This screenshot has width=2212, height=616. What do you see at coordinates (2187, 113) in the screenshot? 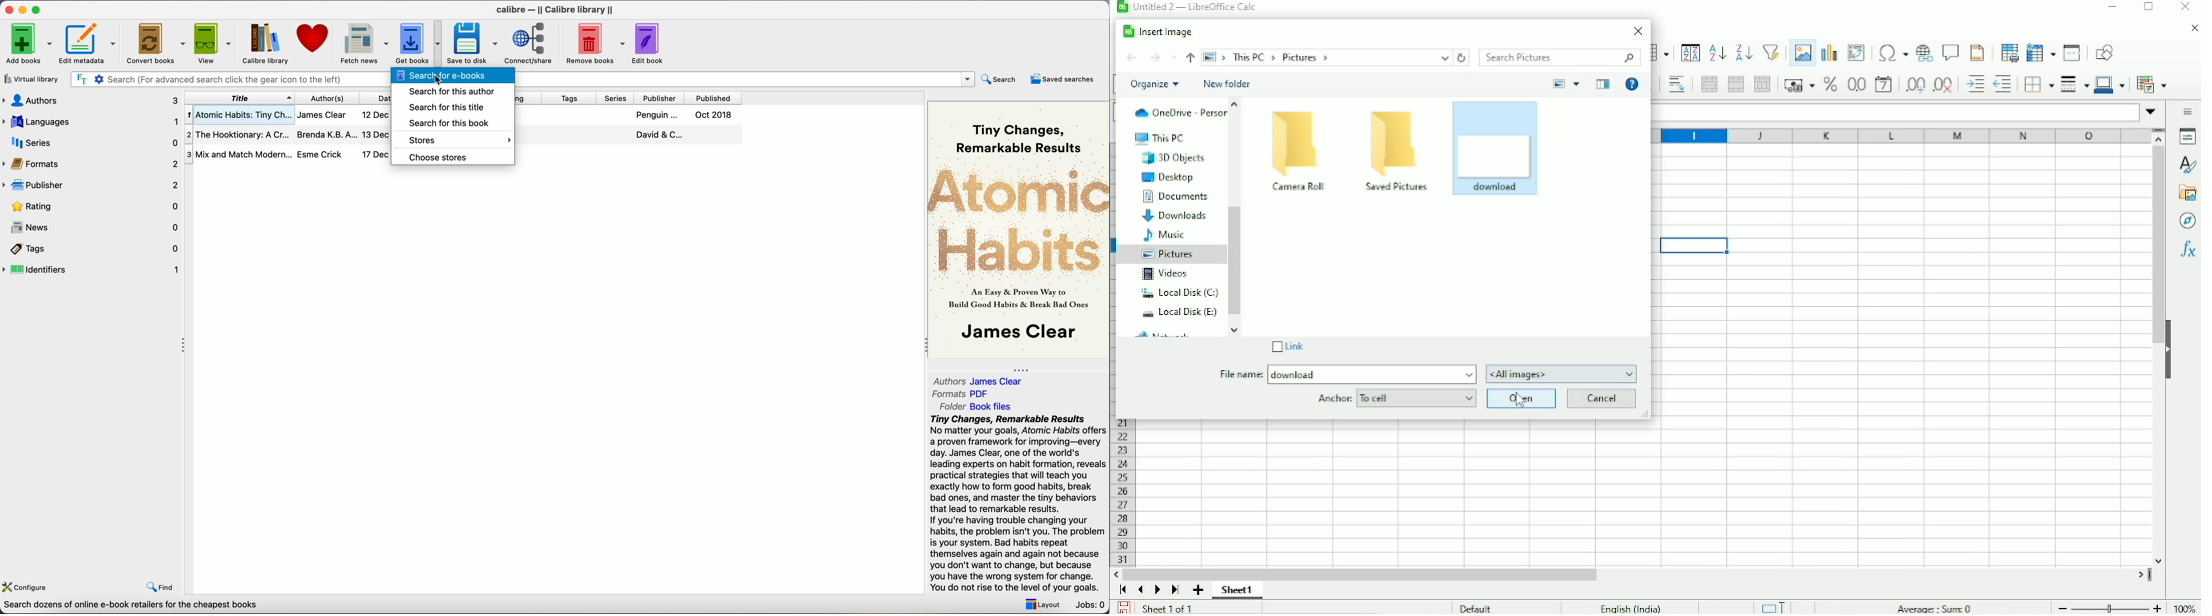
I see `Sidebar  settings` at bounding box center [2187, 113].